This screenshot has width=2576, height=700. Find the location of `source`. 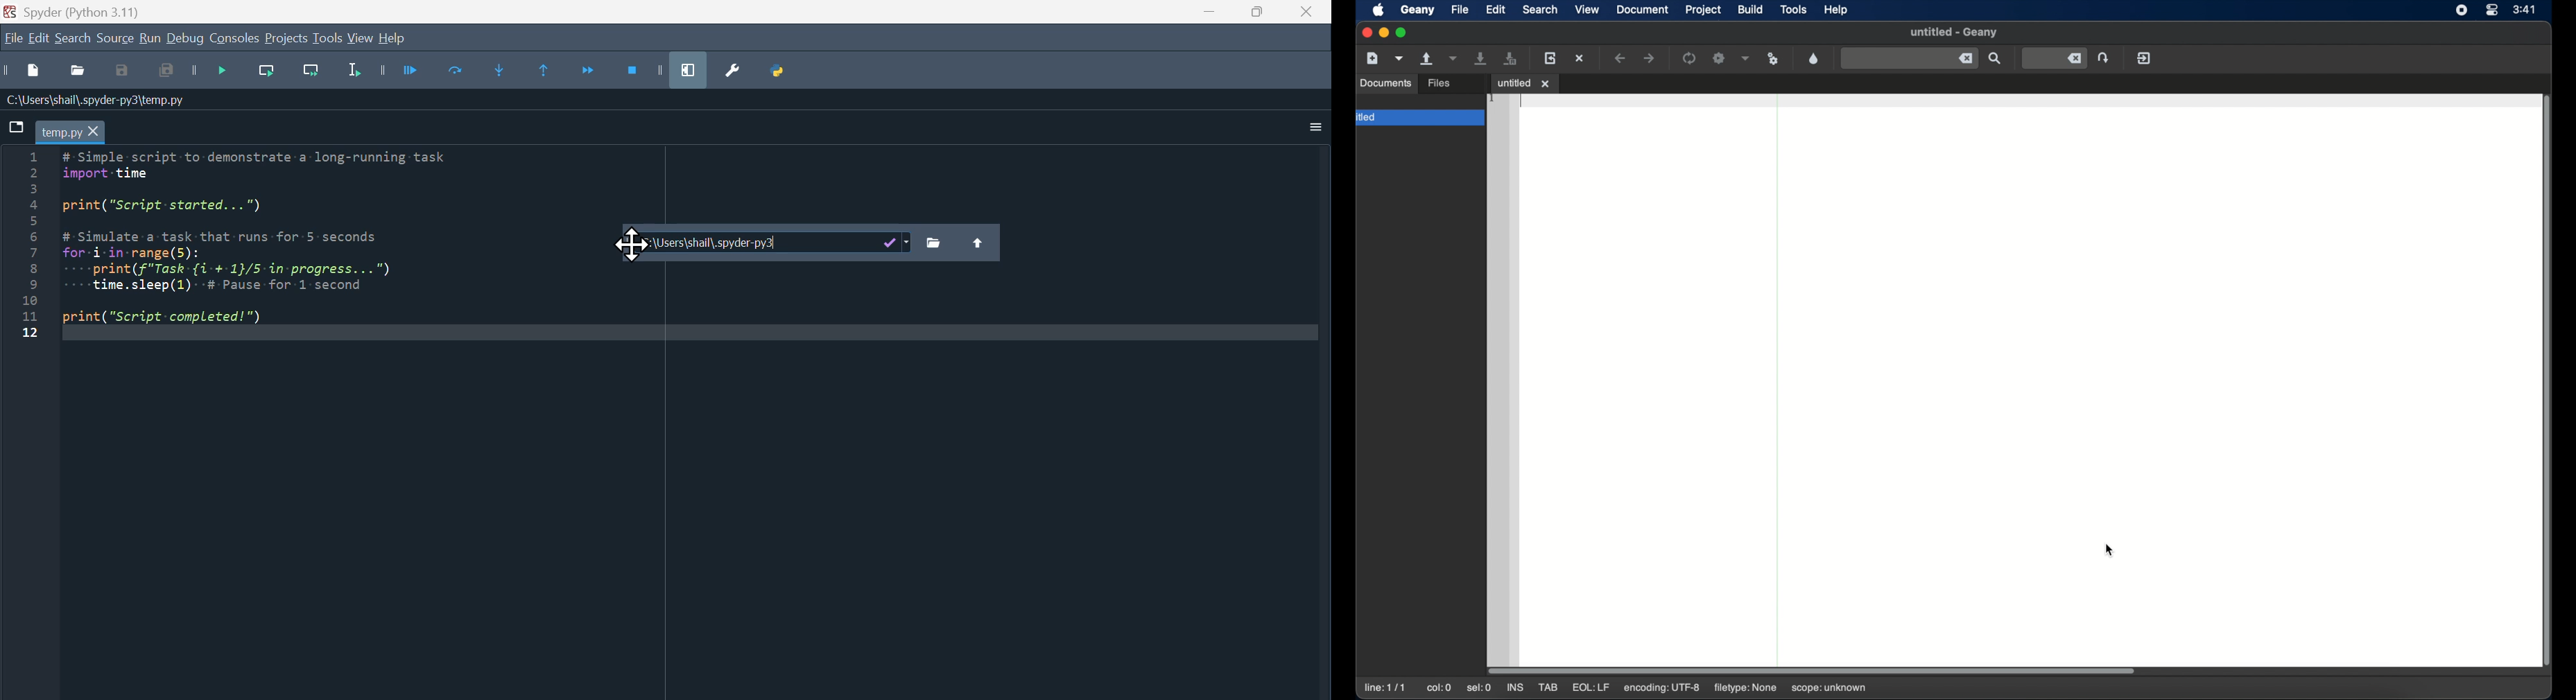

source is located at coordinates (114, 40).